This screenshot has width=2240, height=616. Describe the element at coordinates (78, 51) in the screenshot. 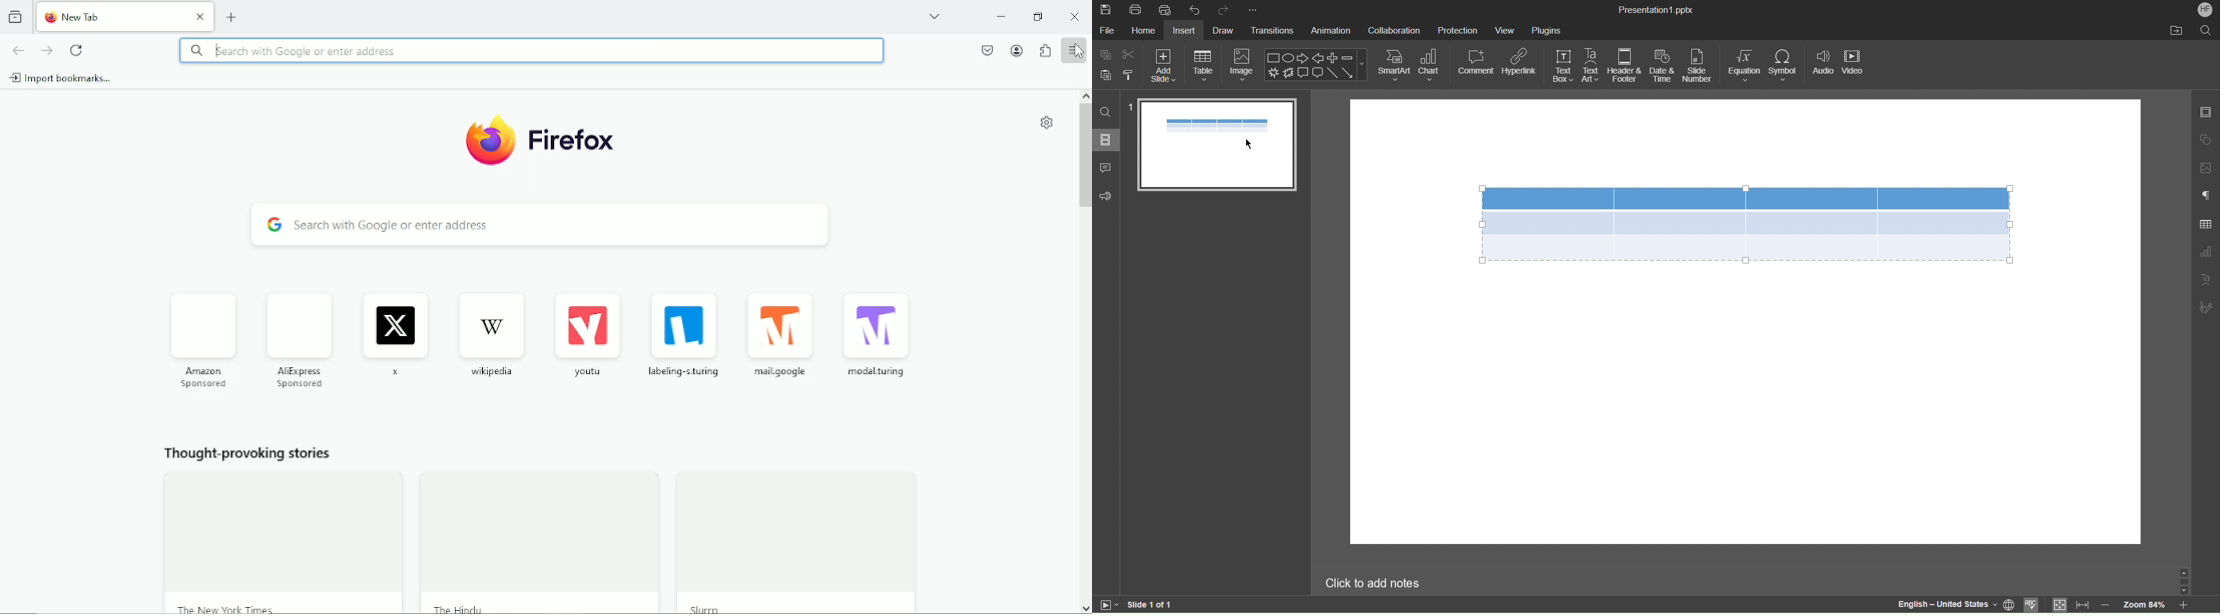

I see `reload current page` at that location.